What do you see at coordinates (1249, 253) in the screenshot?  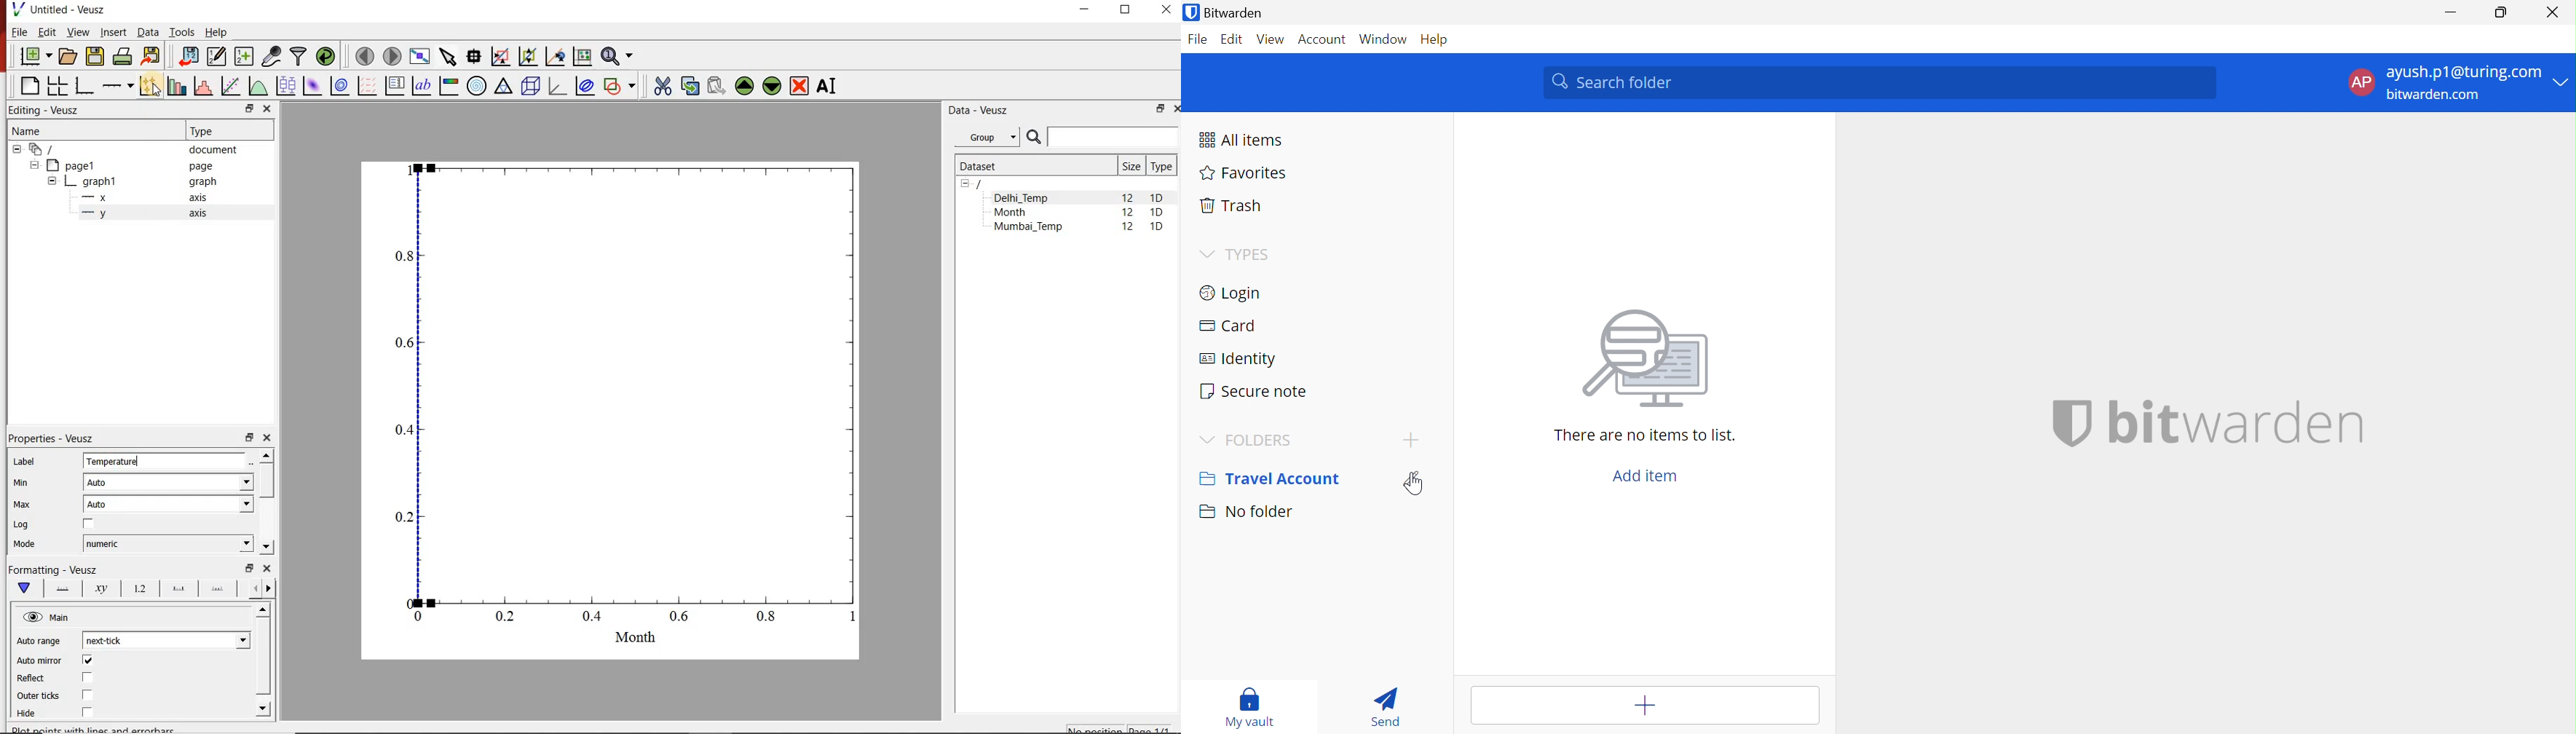 I see `TYPES` at bounding box center [1249, 253].